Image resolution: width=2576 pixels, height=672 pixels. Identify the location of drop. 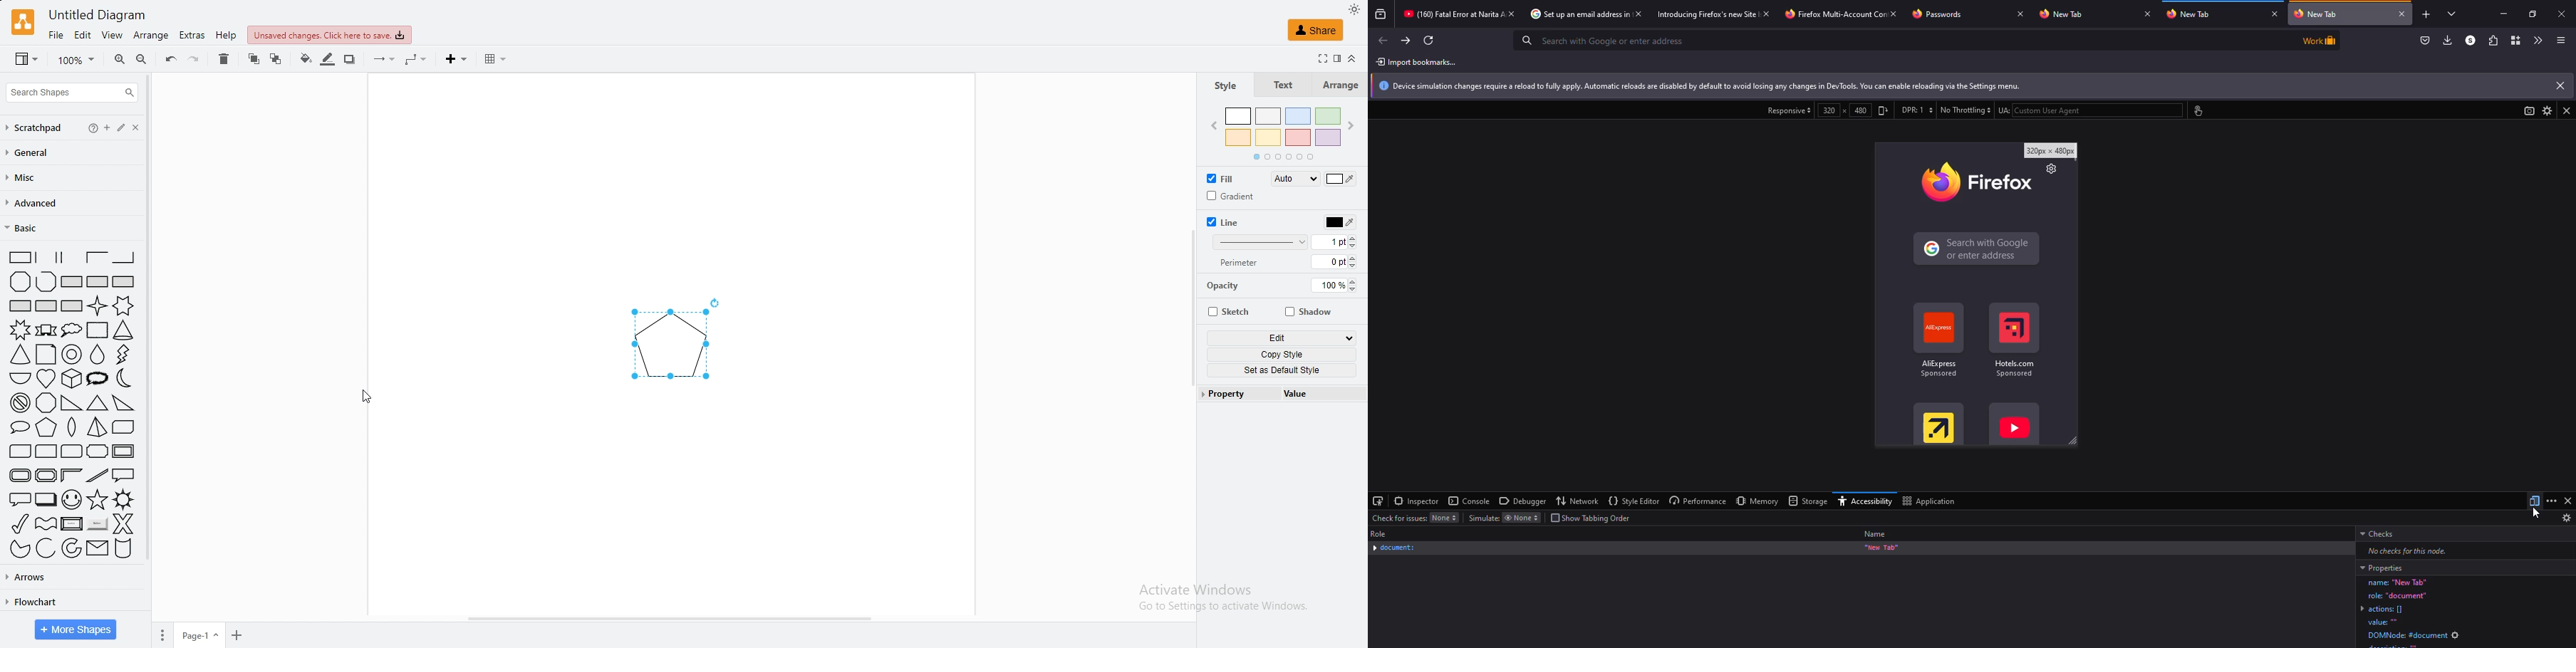
(98, 355).